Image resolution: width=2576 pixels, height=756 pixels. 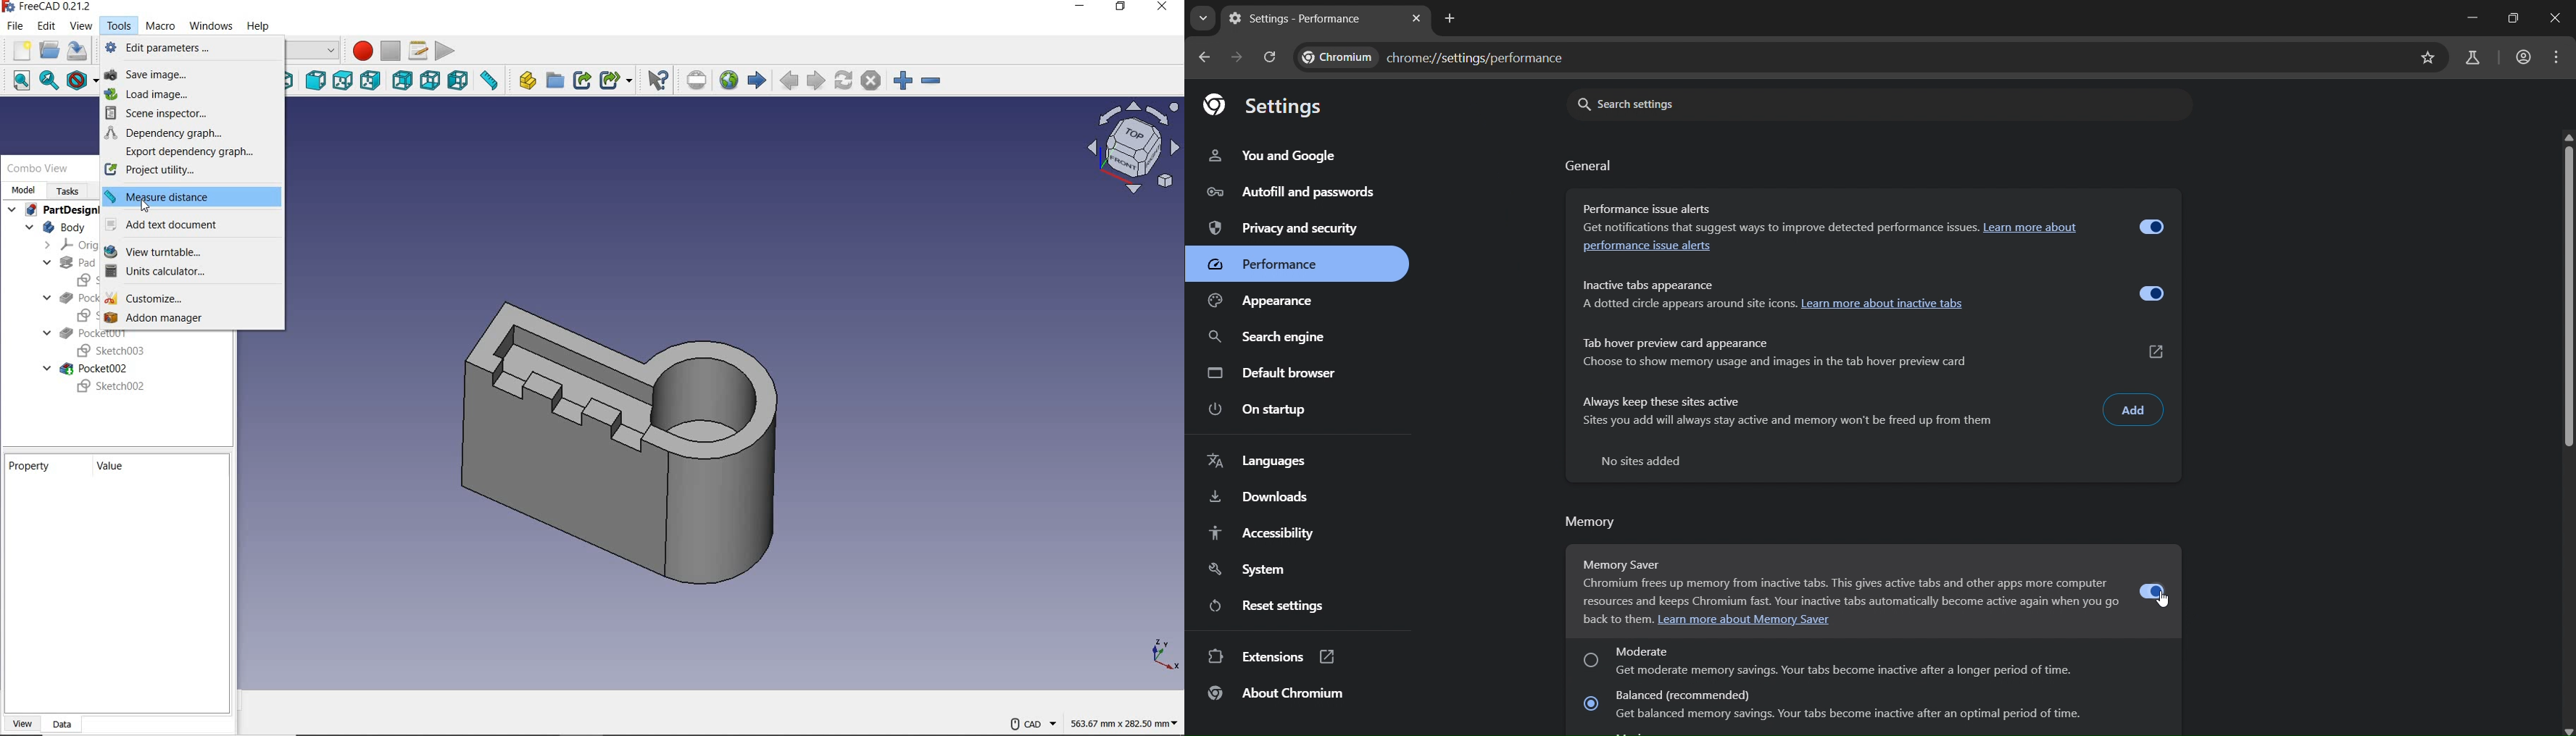 What do you see at coordinates (188, 252) in the screenshot?
I see `VIEW TURNTABLE` at bounding box center [188, 252].